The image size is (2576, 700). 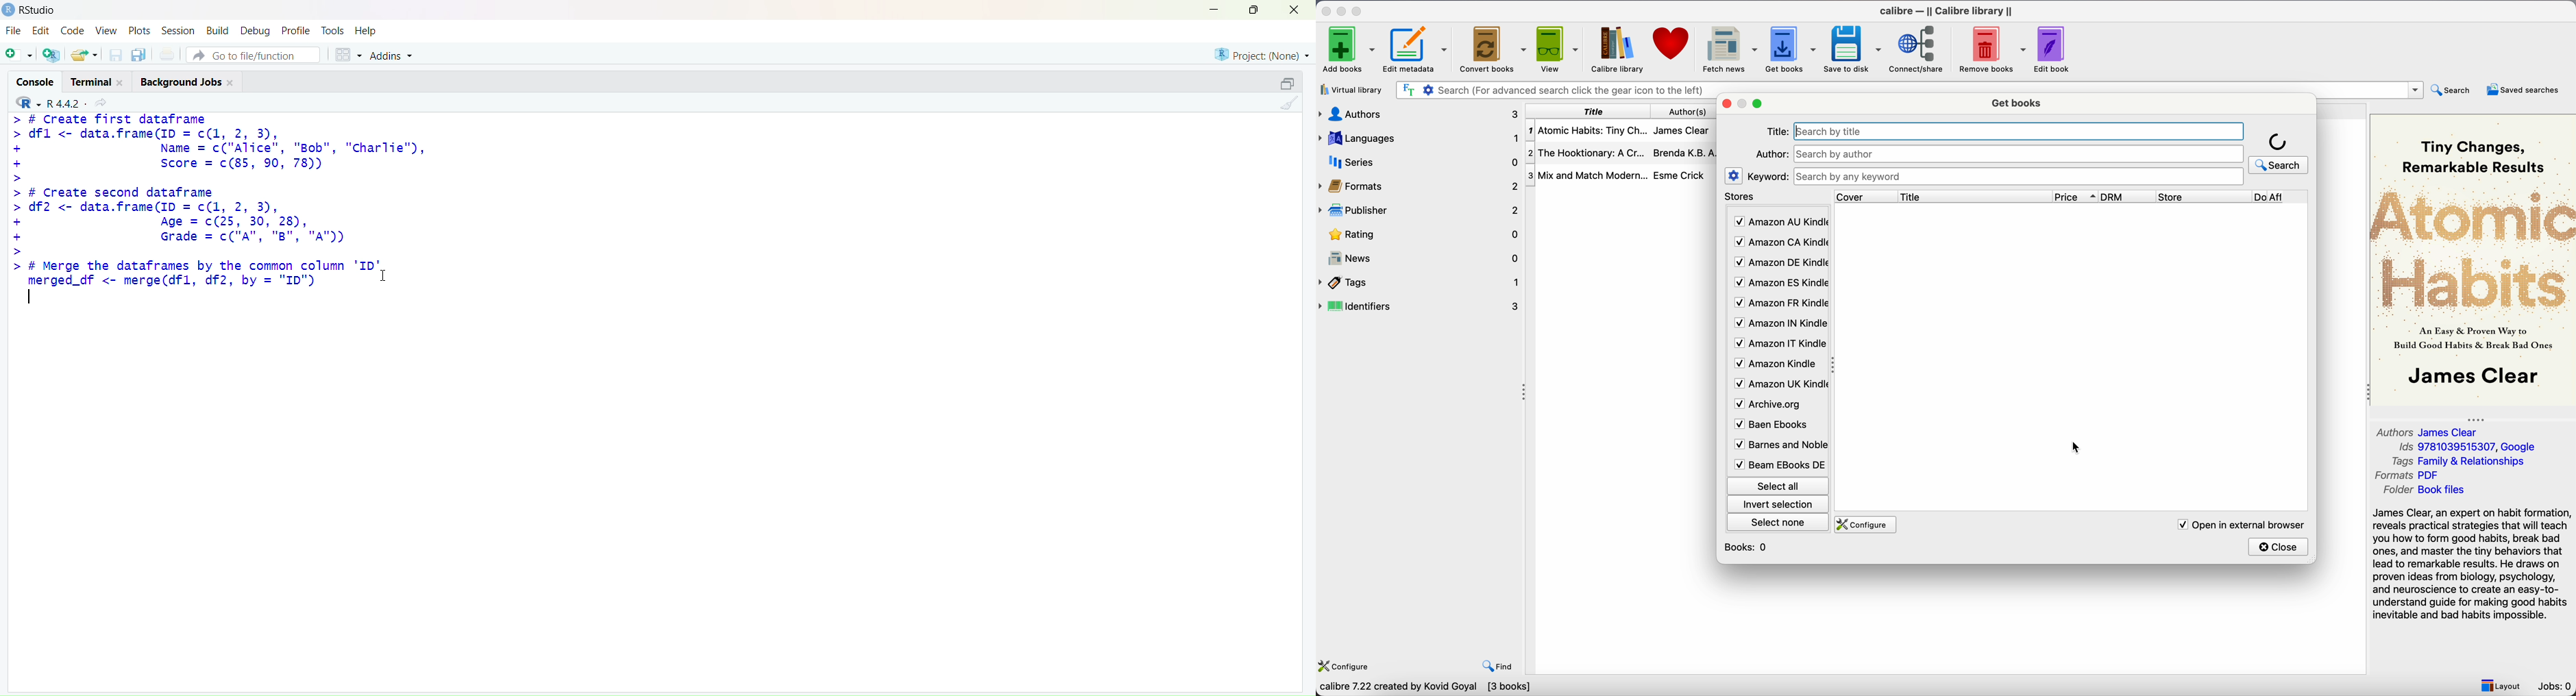 What do you see at coordinates (140, 55) in the screenshot?
I see `save all open document` at bounding box center [140, 55].